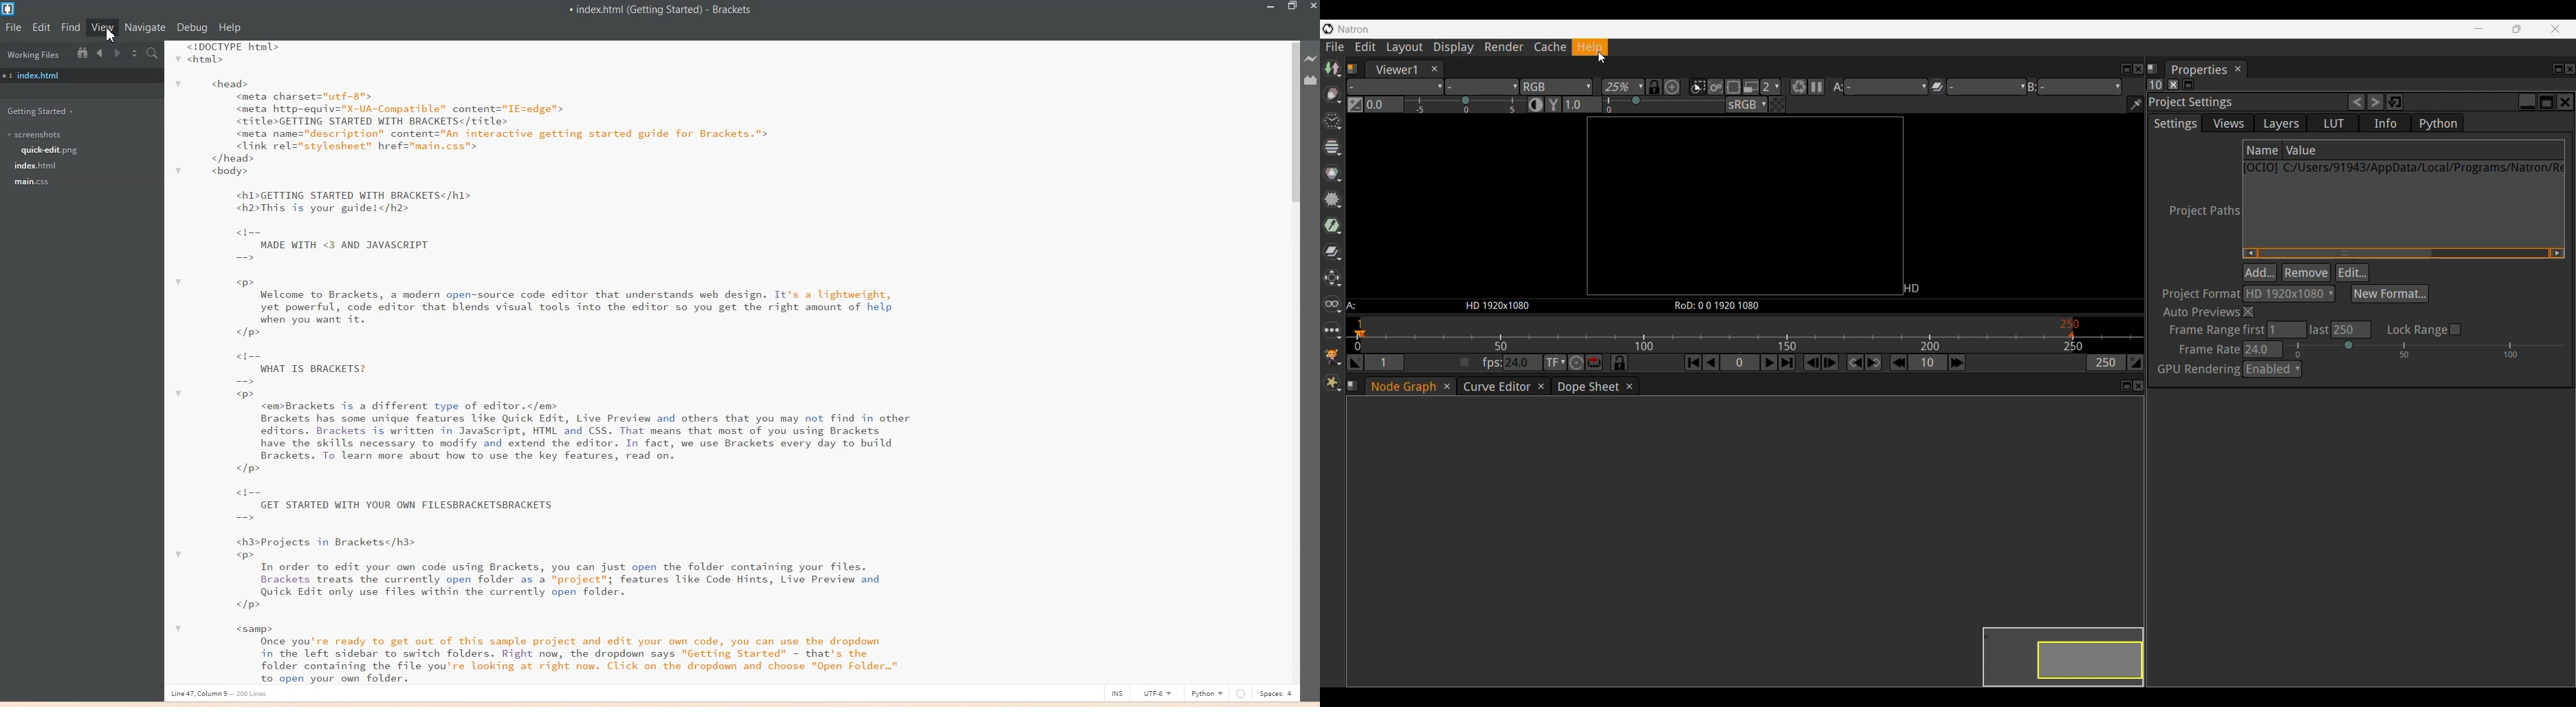 This screenshot has width=2576, height=728. I want to click on Text 2, so click(556, 362).